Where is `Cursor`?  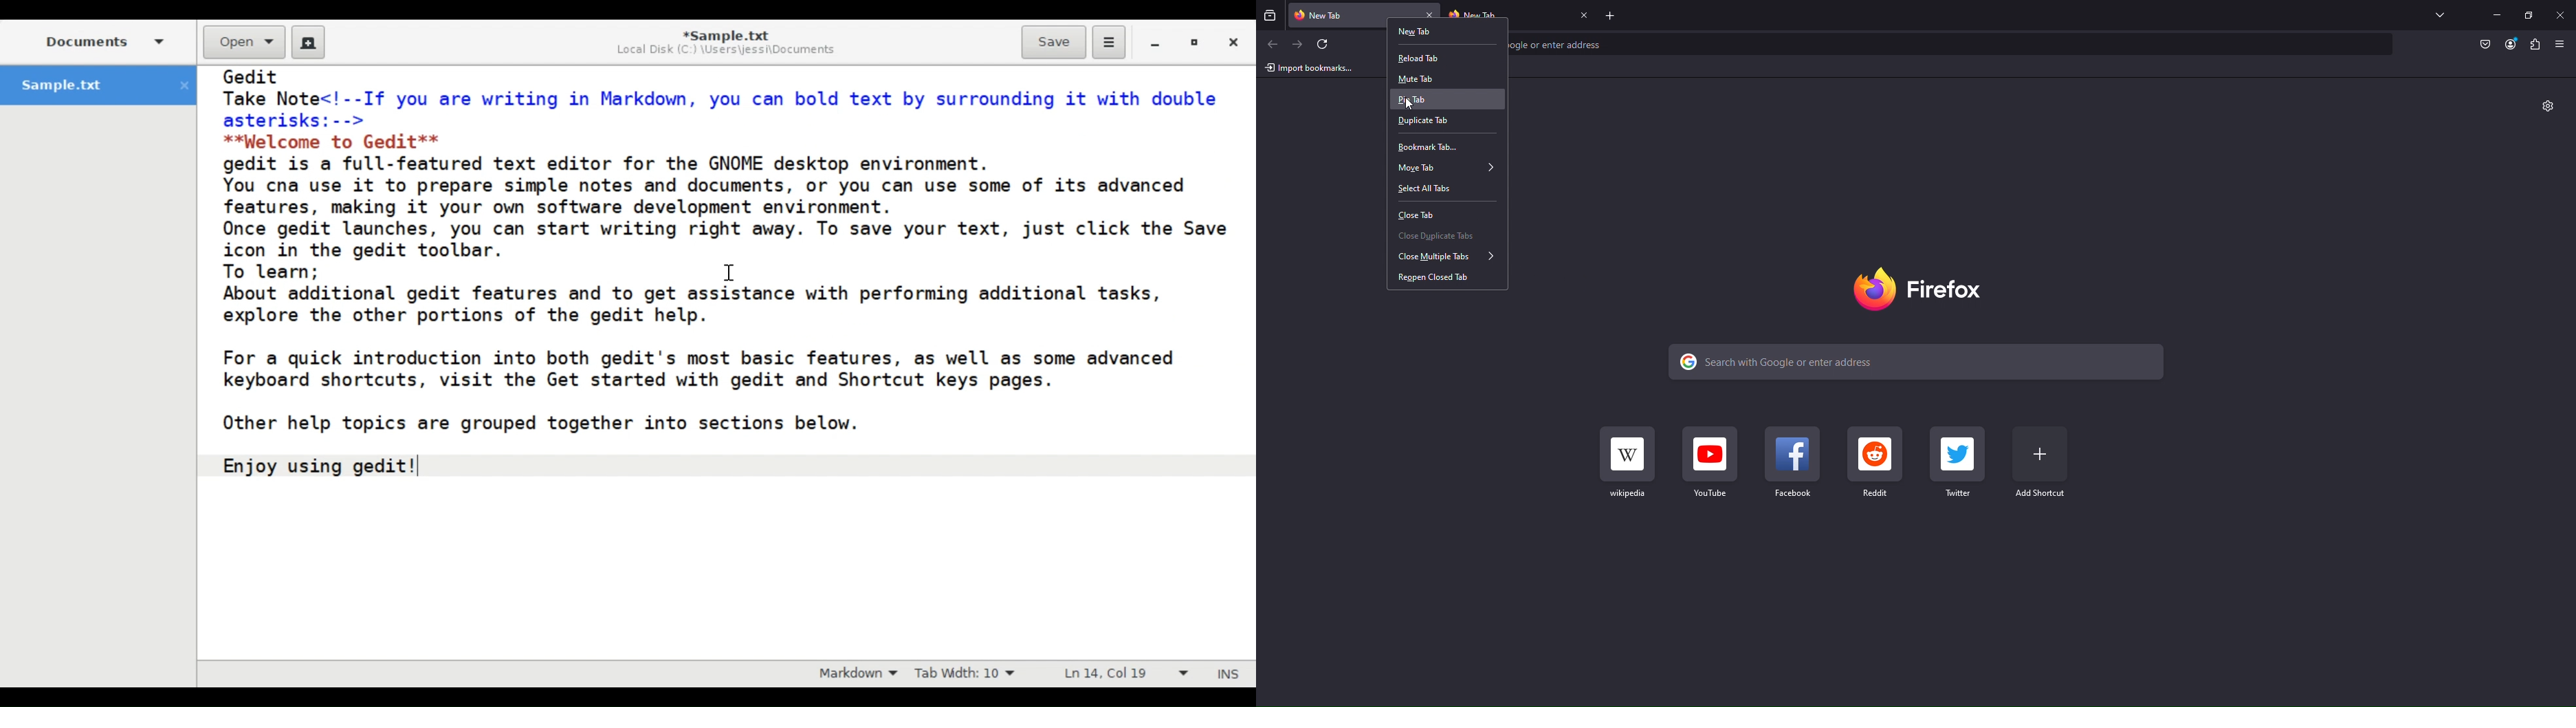
Cursor is located at coordinates (729, 272).